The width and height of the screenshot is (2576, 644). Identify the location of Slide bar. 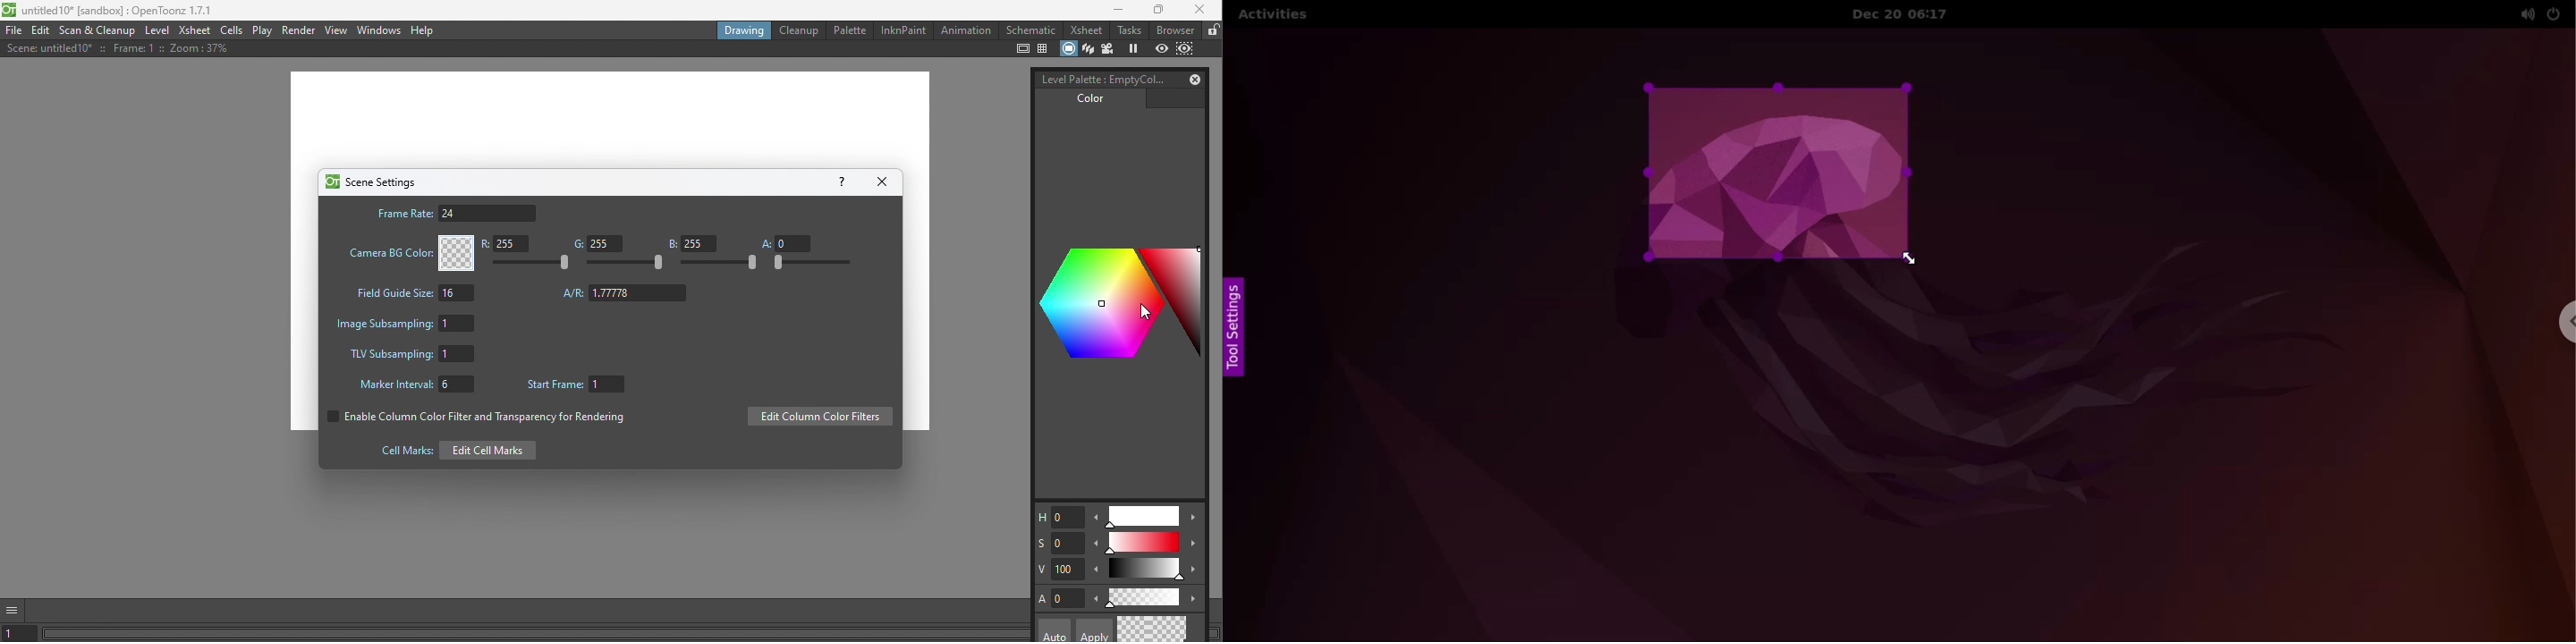
(720, 264).